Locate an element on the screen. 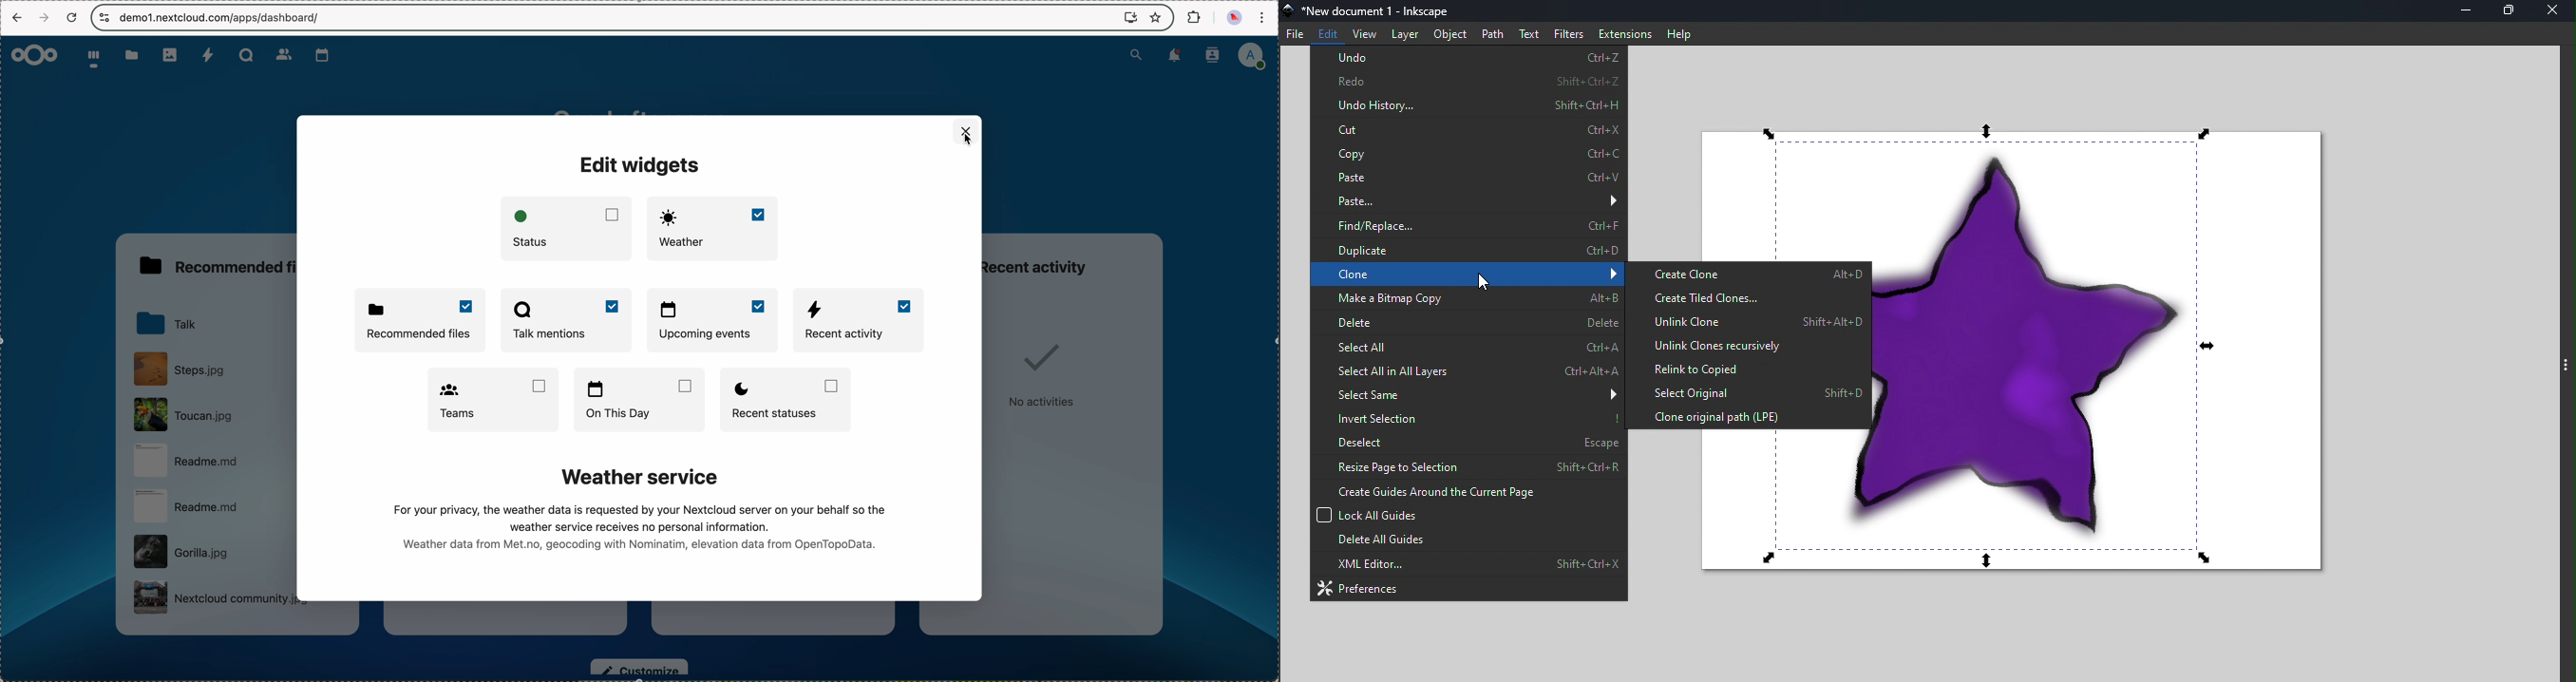  Clone original path (LPE) is located at coordinates (1748, 416).